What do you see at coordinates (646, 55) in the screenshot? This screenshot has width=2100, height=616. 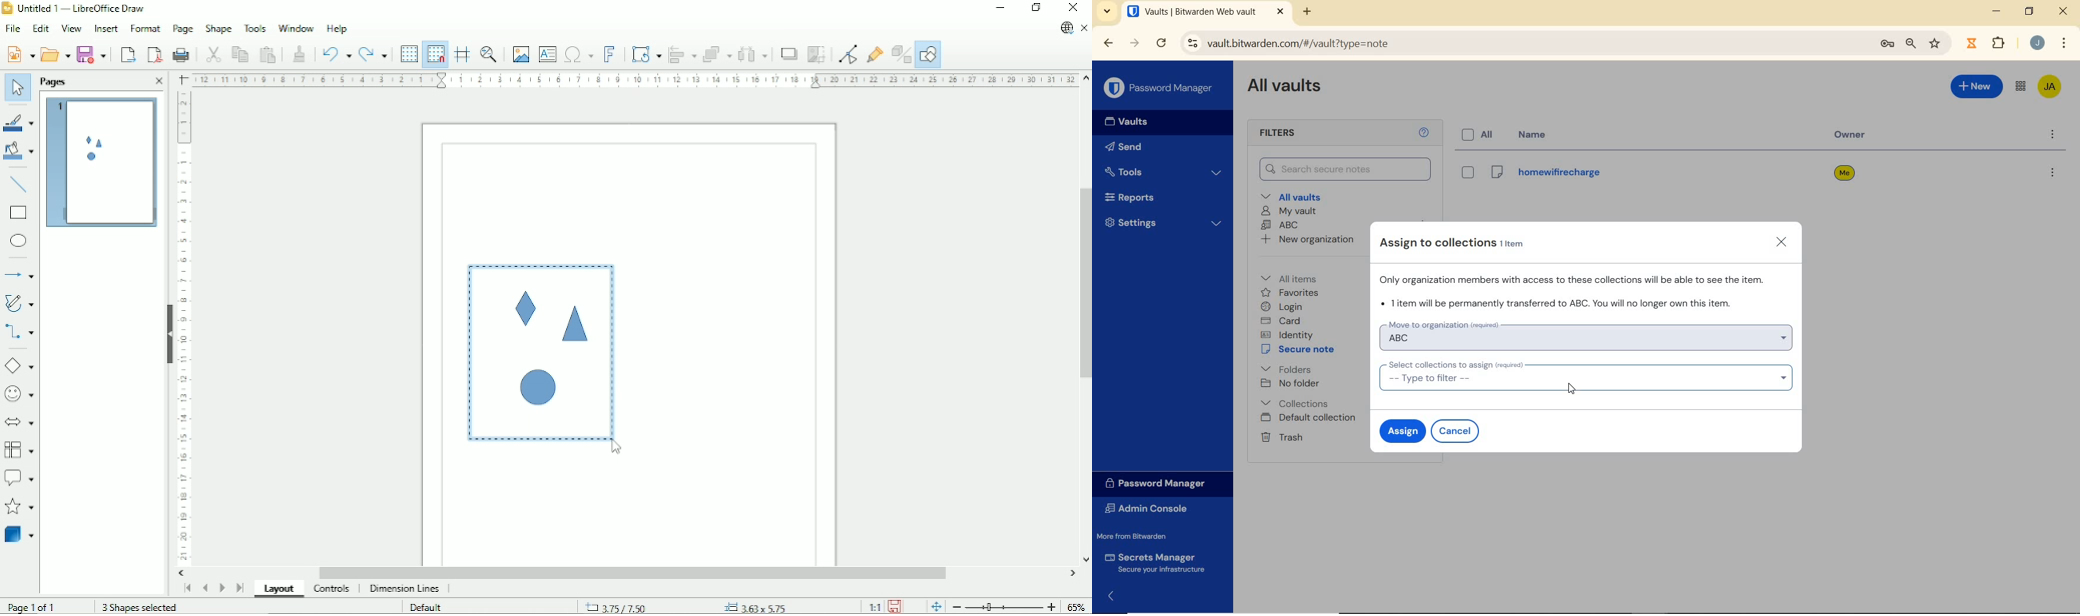 I see `Transformations` at bounding box center [646, 55].